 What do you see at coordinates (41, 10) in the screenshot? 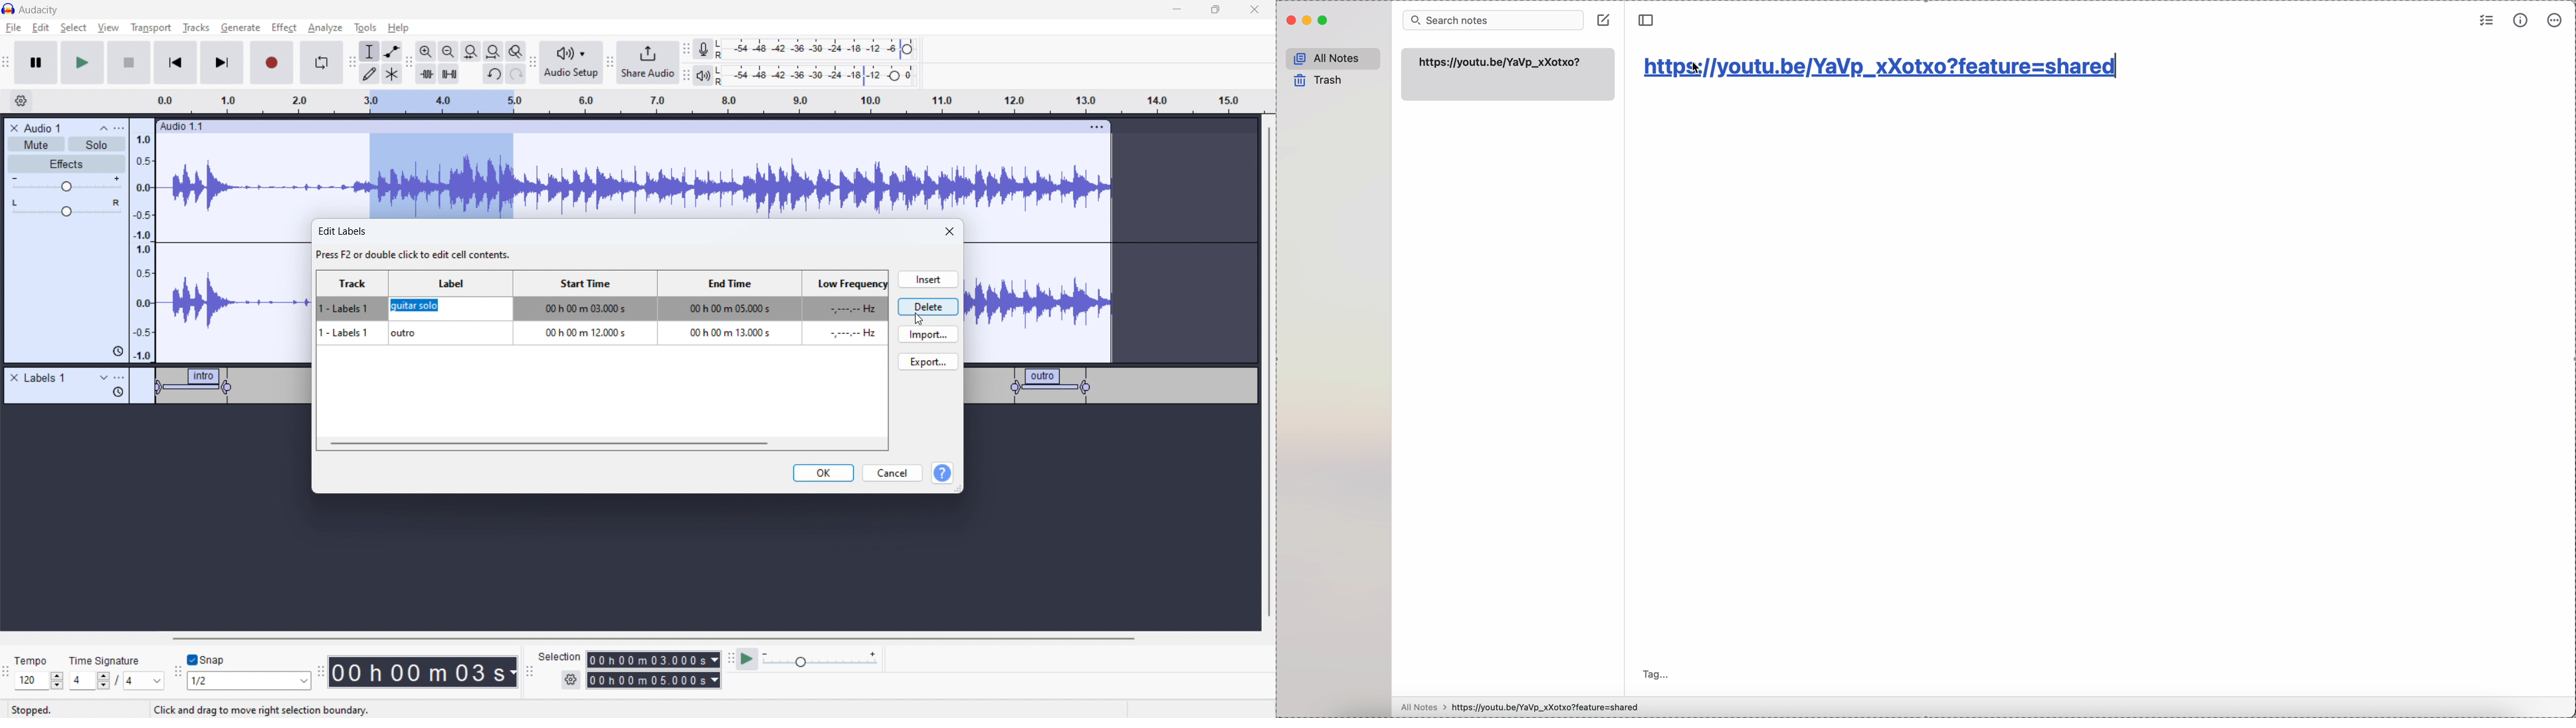
I see `Audacity` at bounding box center [41, 10].